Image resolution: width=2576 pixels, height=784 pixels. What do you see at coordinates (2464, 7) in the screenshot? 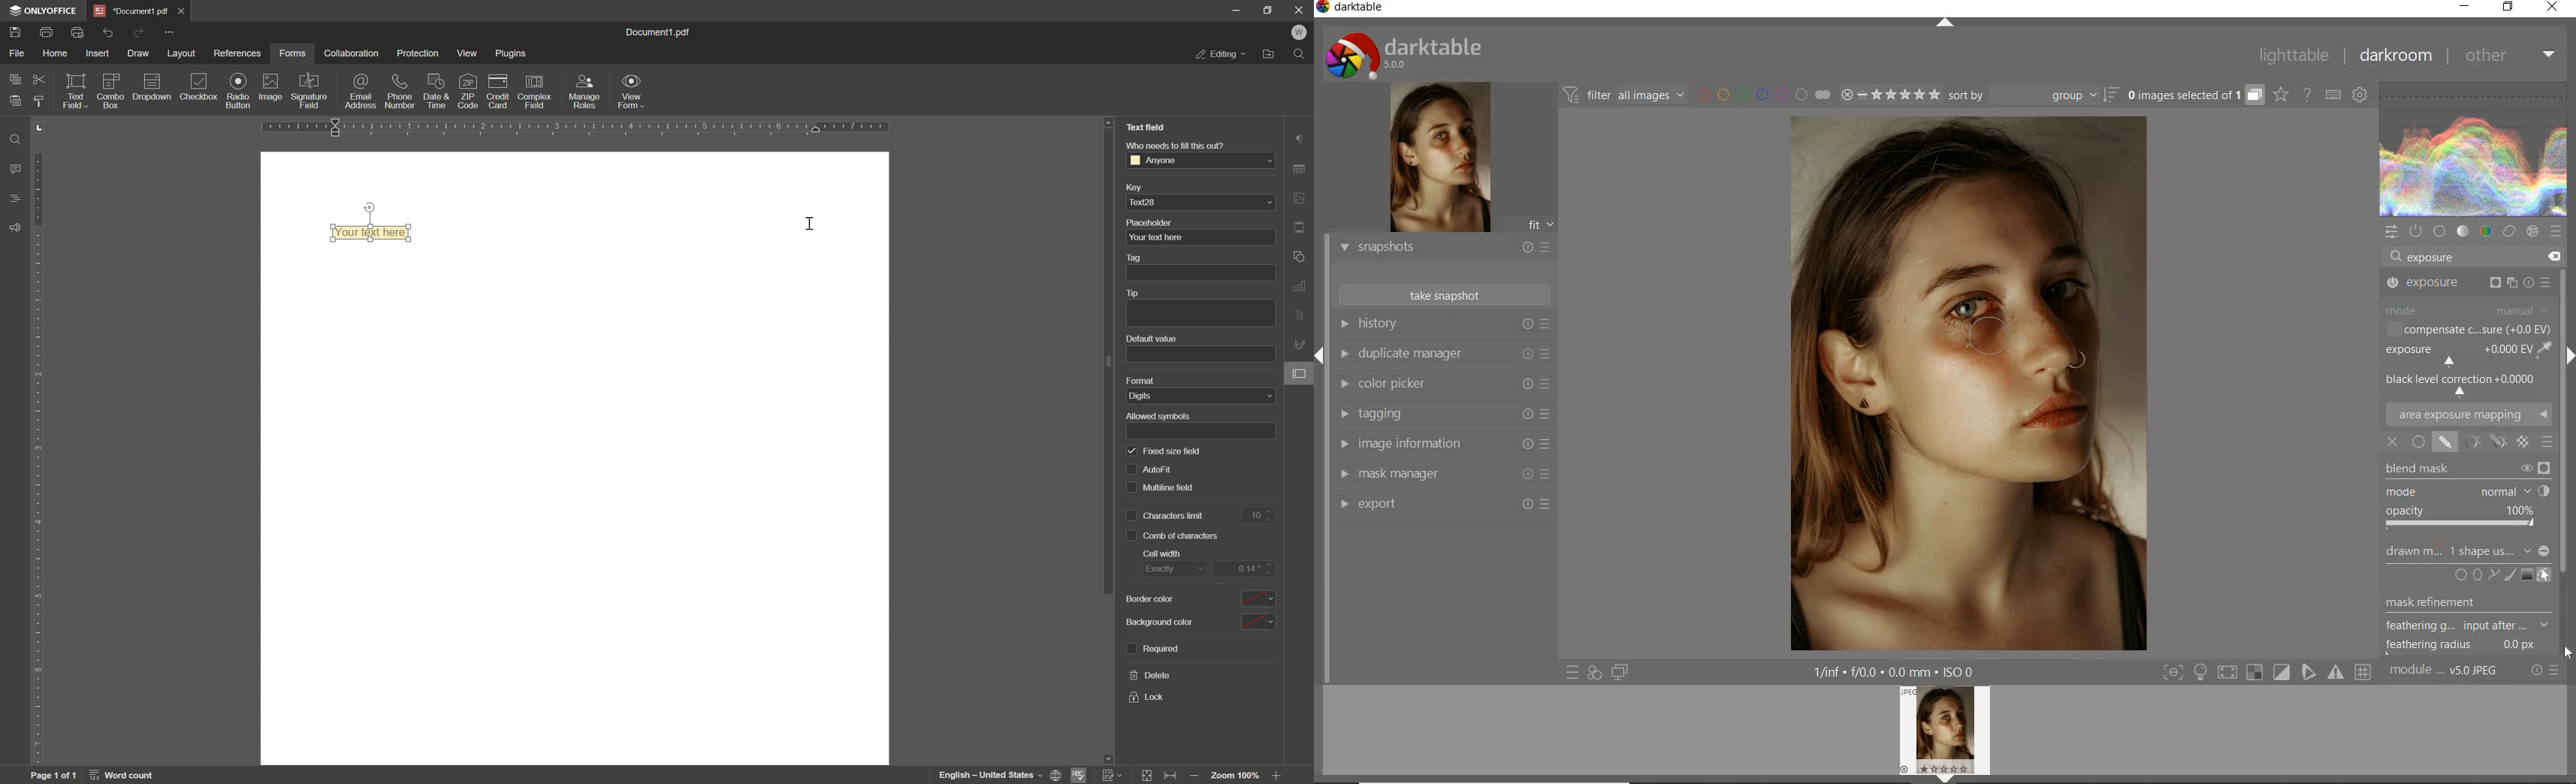
I see `minimize` at bounding box center [2464, 7].